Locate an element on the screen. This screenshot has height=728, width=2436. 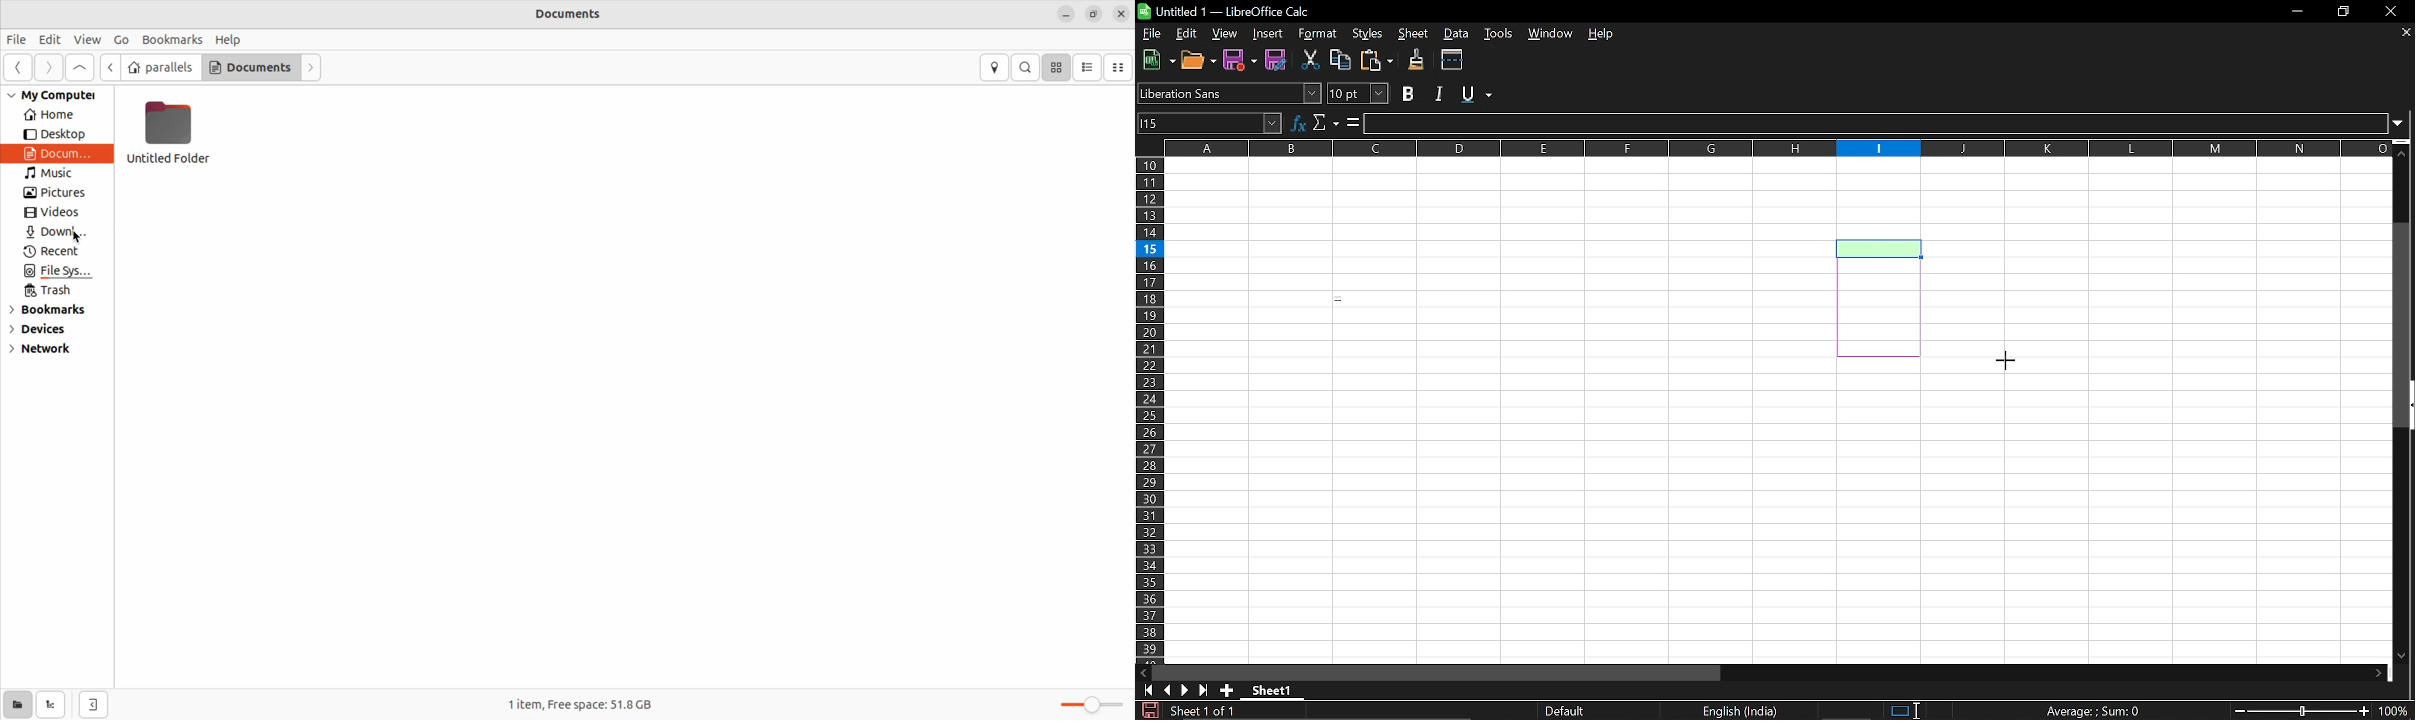
Go is located at coordinates (124, 39).